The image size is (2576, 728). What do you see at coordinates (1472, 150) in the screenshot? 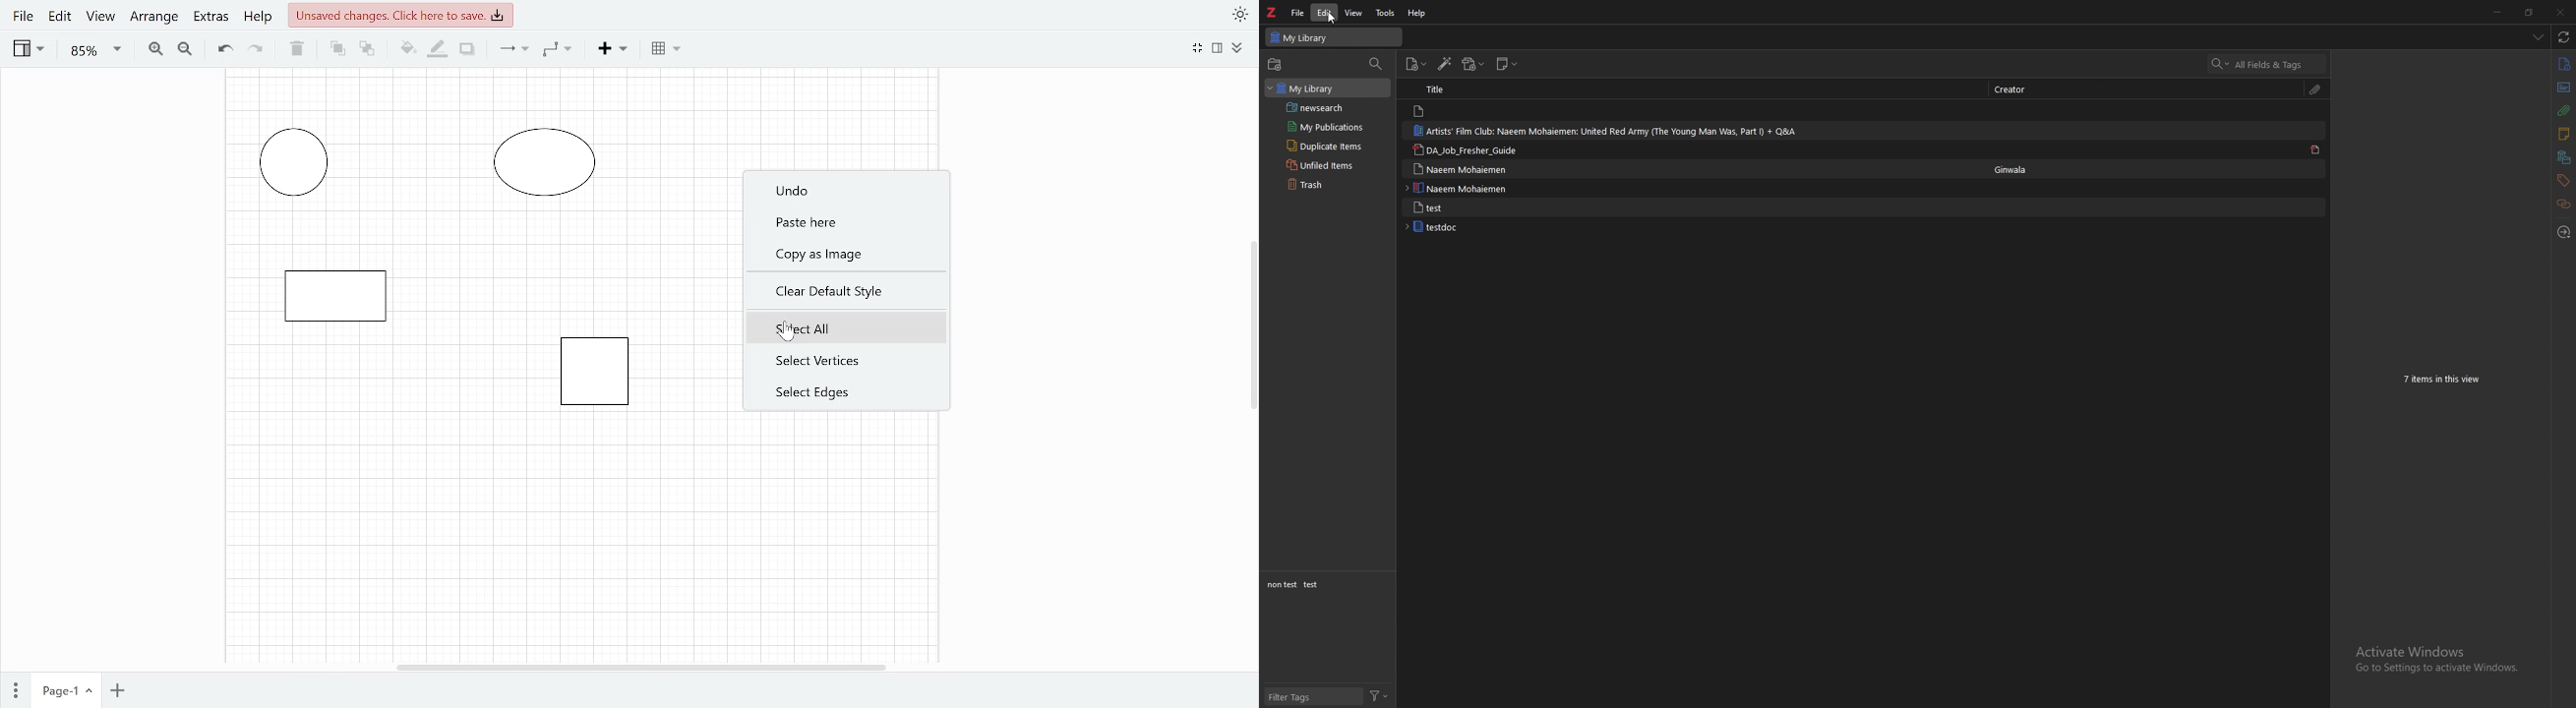
I see `DA_job_fresher_guide` at bounding box center [1472, 150].